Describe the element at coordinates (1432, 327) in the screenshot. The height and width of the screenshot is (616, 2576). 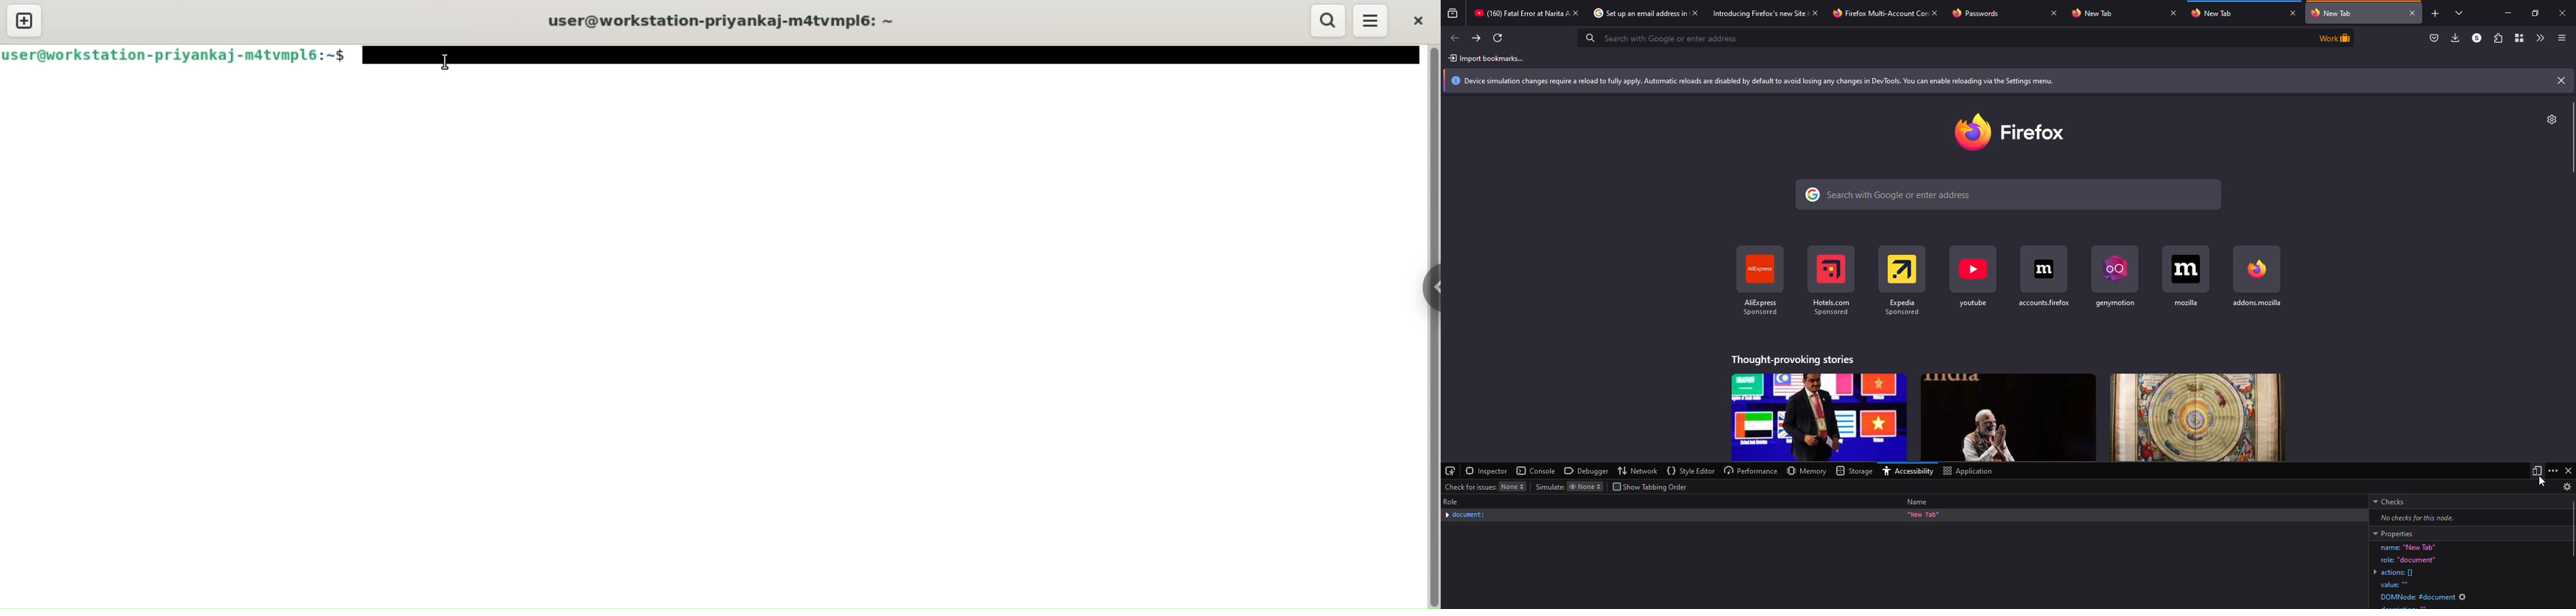
I see `verical scroll bar` at that location.